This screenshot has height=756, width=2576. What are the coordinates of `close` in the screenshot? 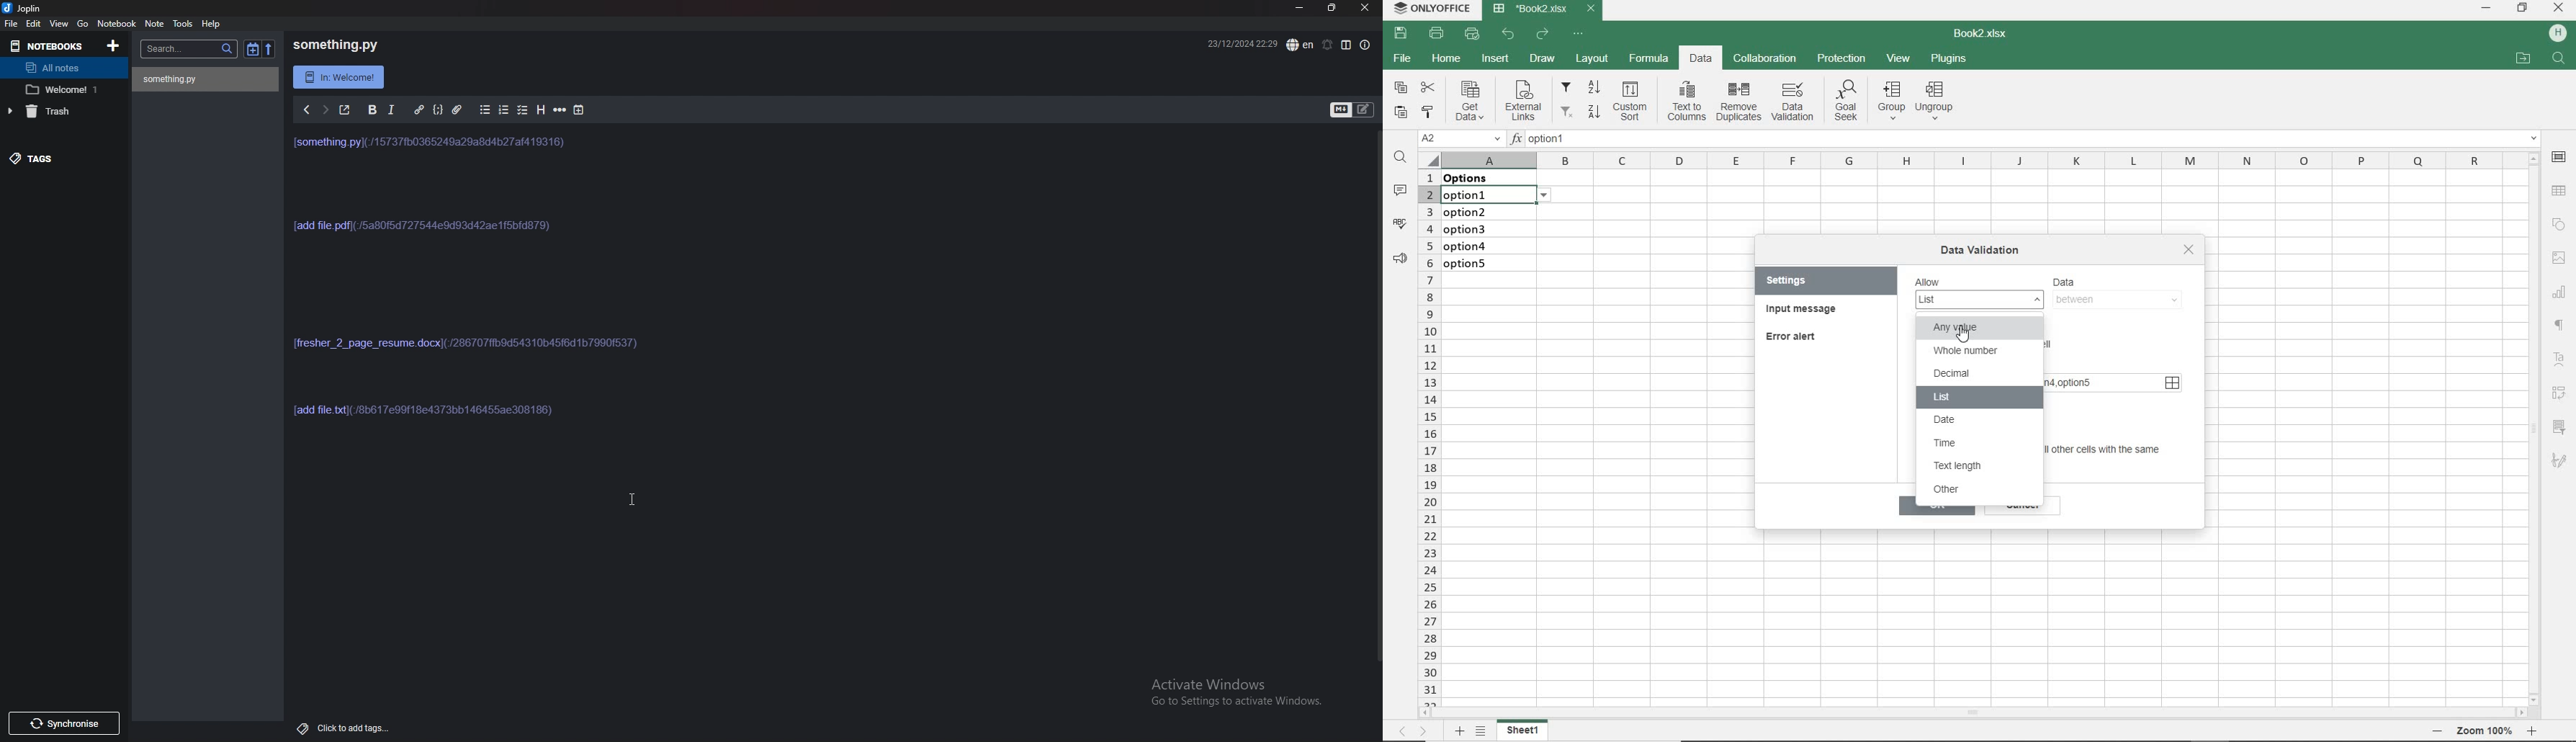 It's located at (2189, 249).